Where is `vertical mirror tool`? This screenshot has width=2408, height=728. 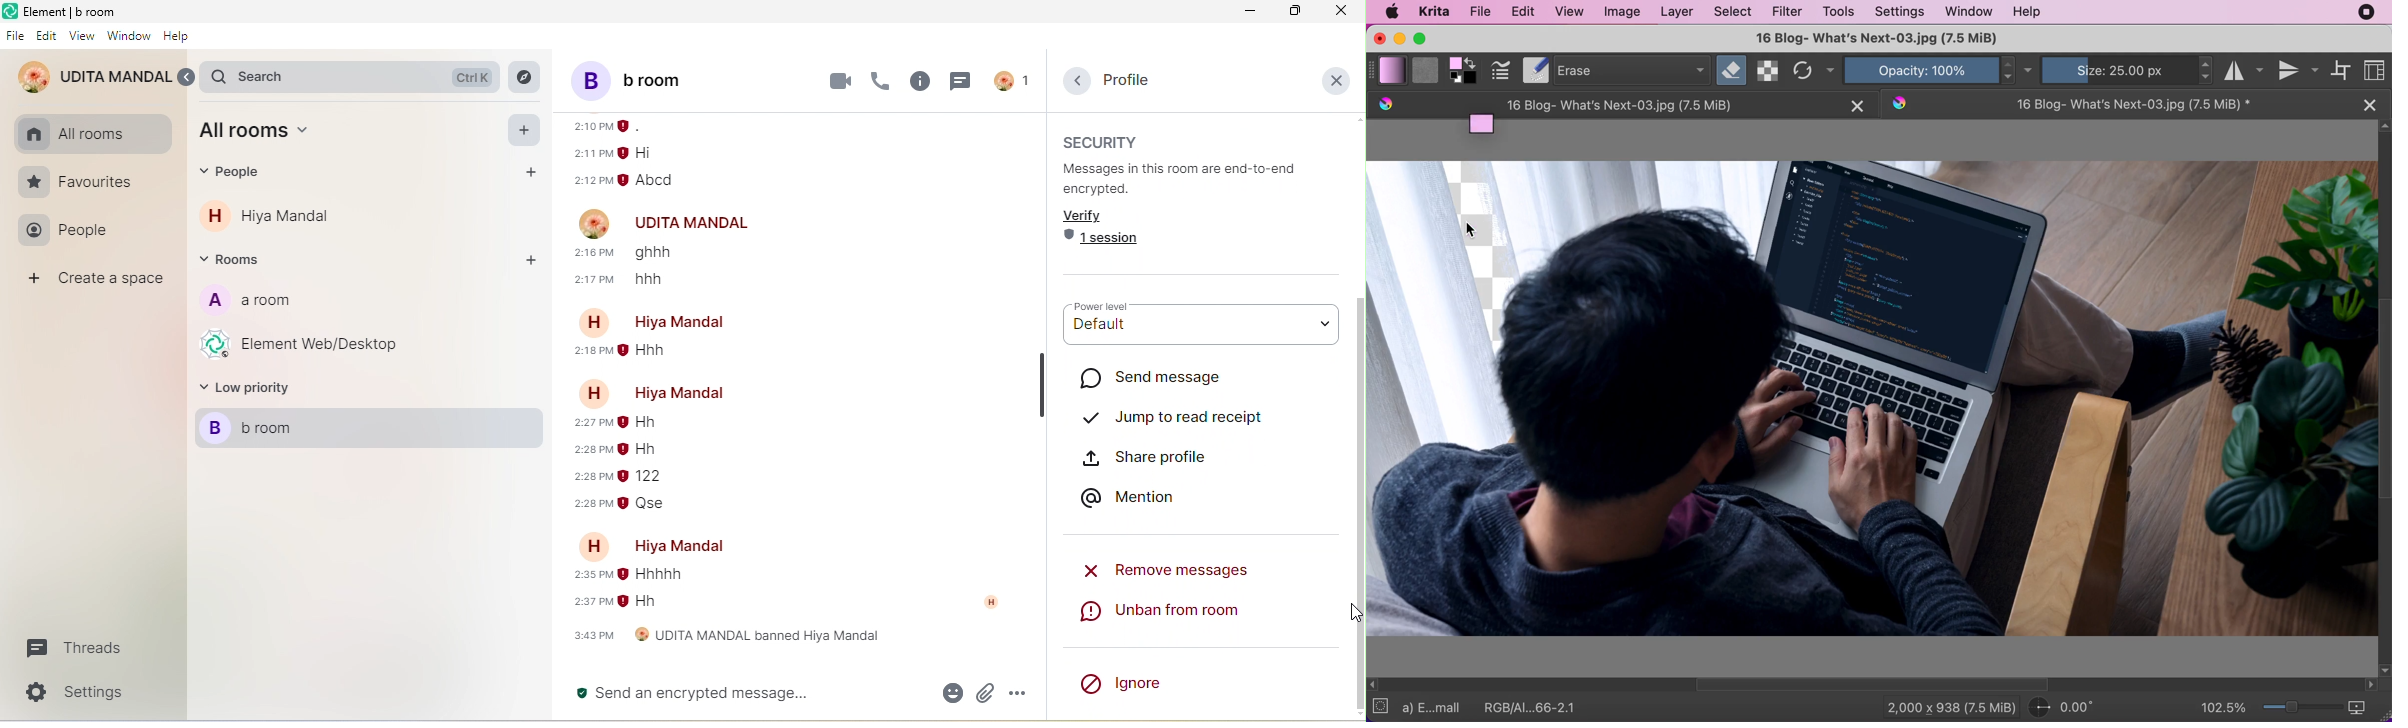
vertical mirror tool is located at coordinates (2296, 70).